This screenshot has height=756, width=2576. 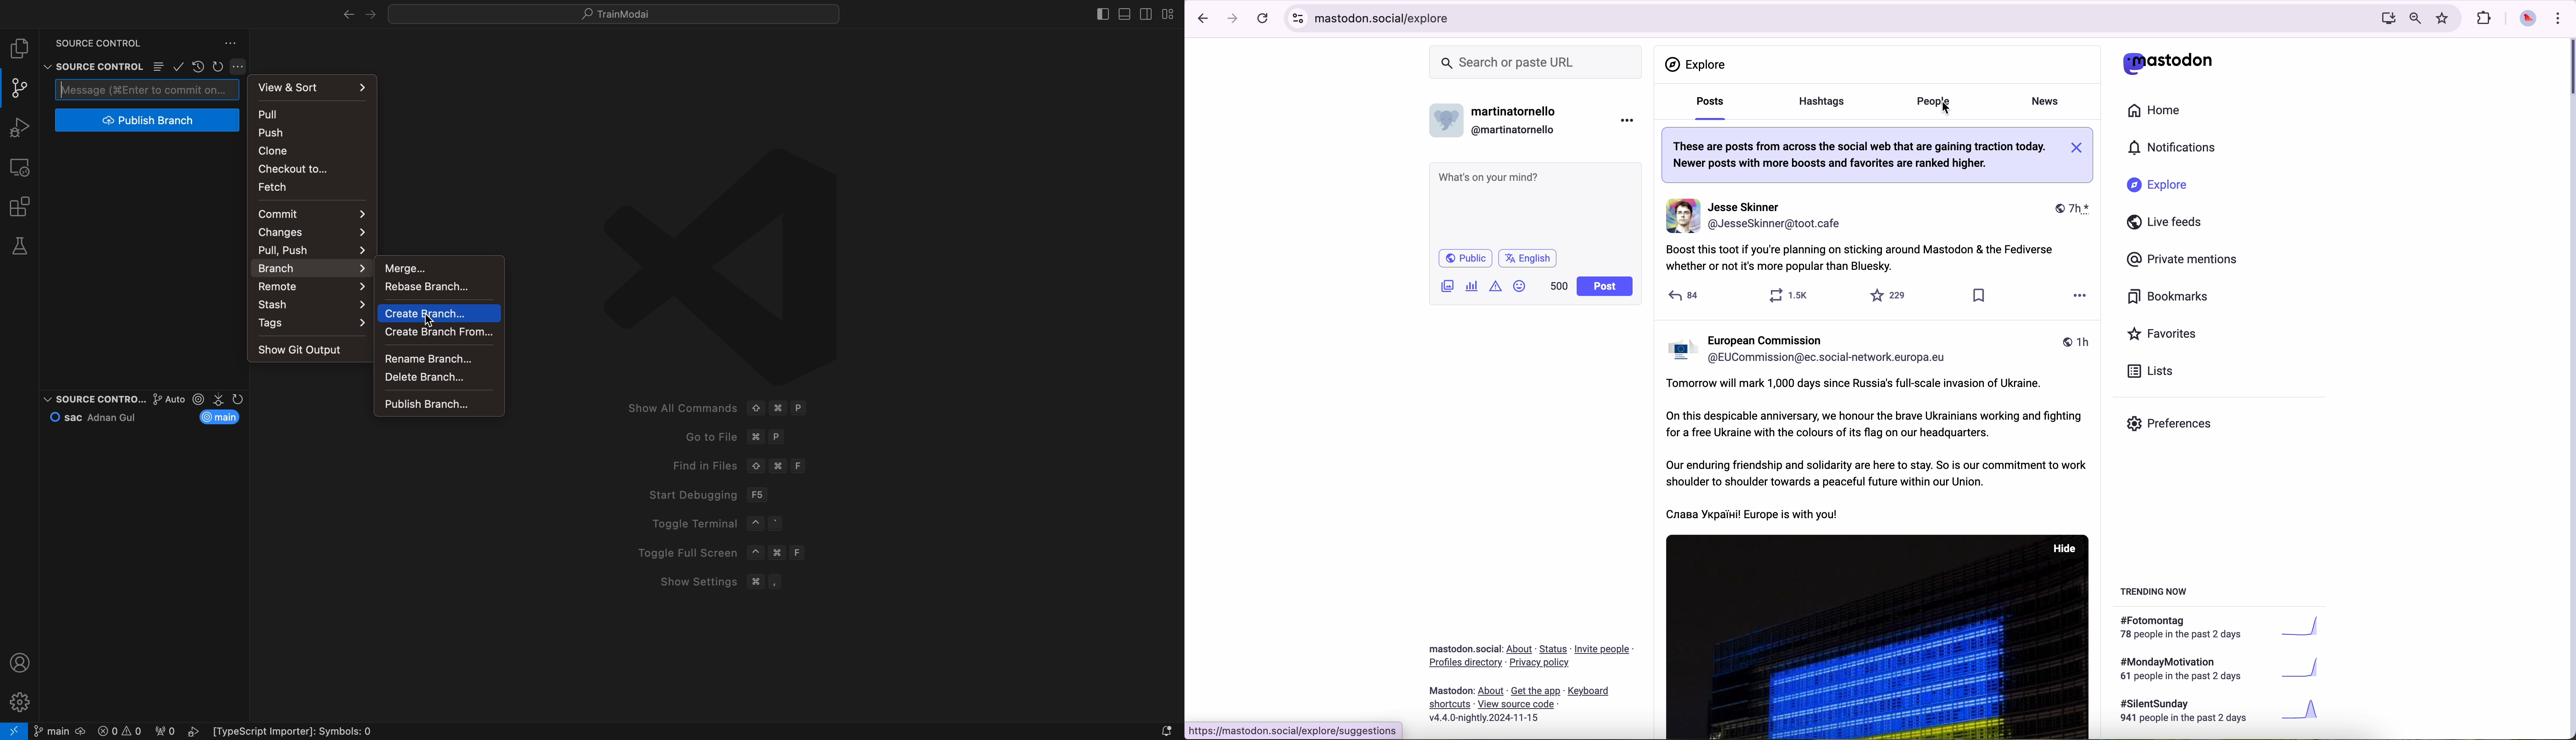 I want to click on replyes, so click(x=1685, y=293).